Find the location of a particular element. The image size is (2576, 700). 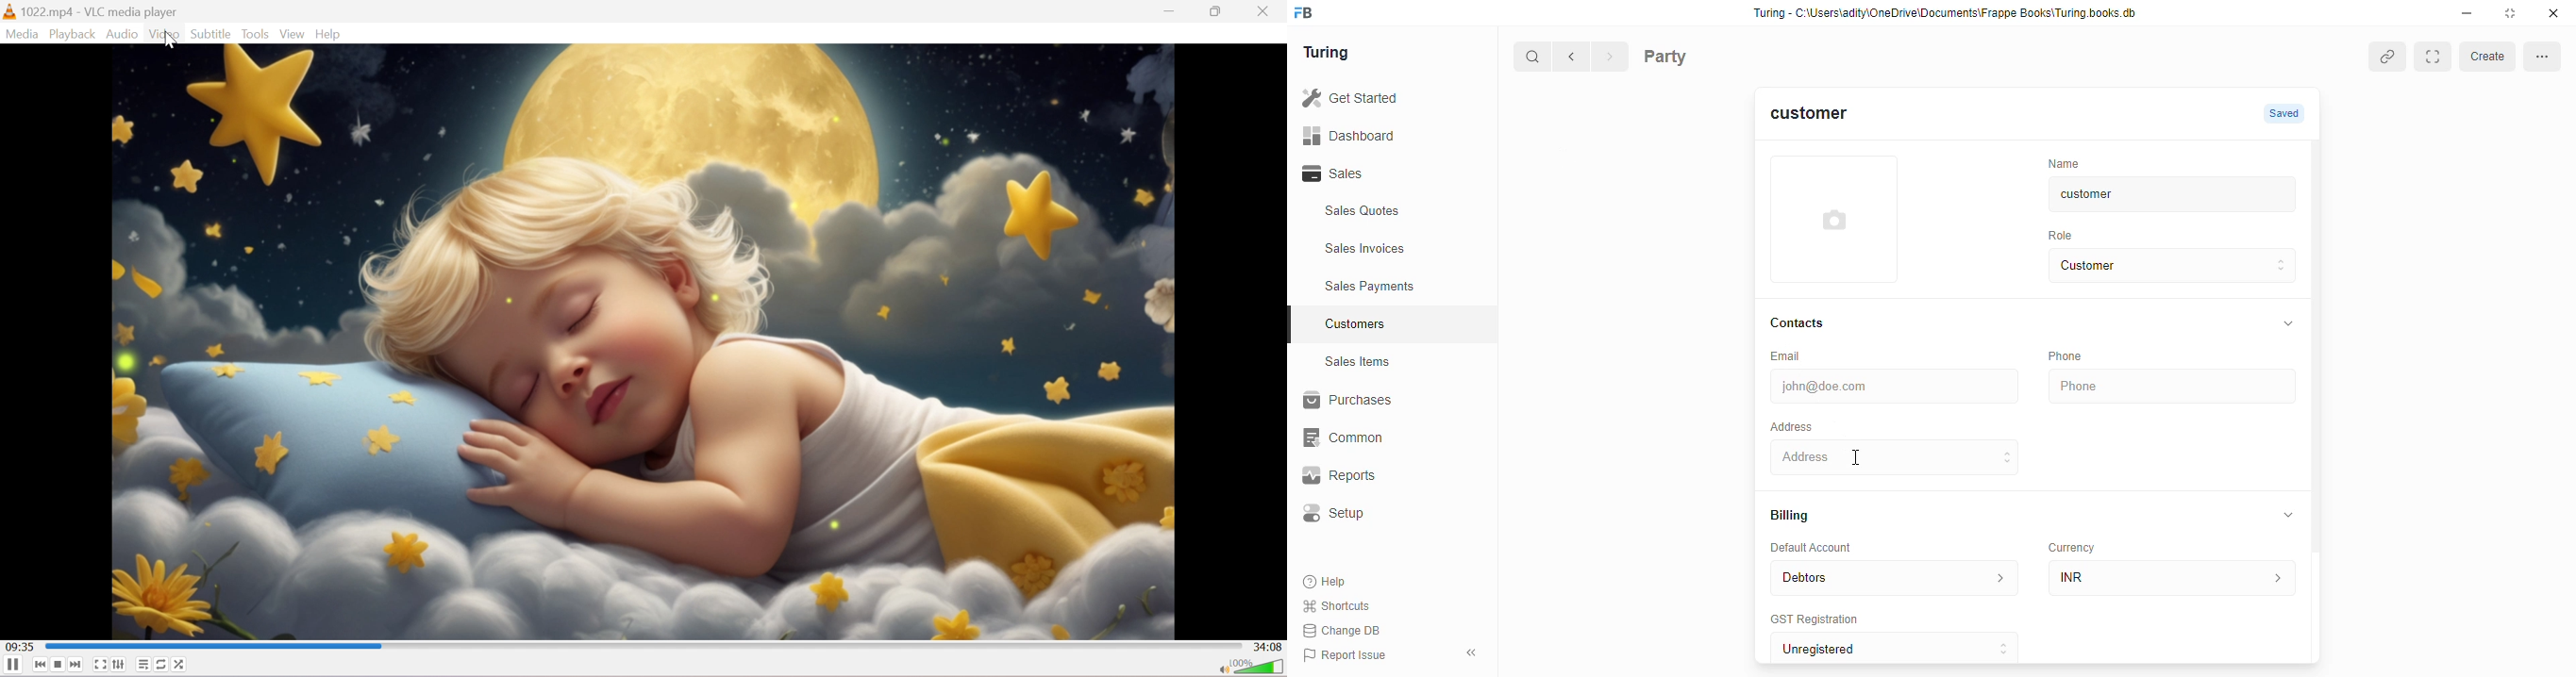

Dashboard is located at coordinates (1377, 135).